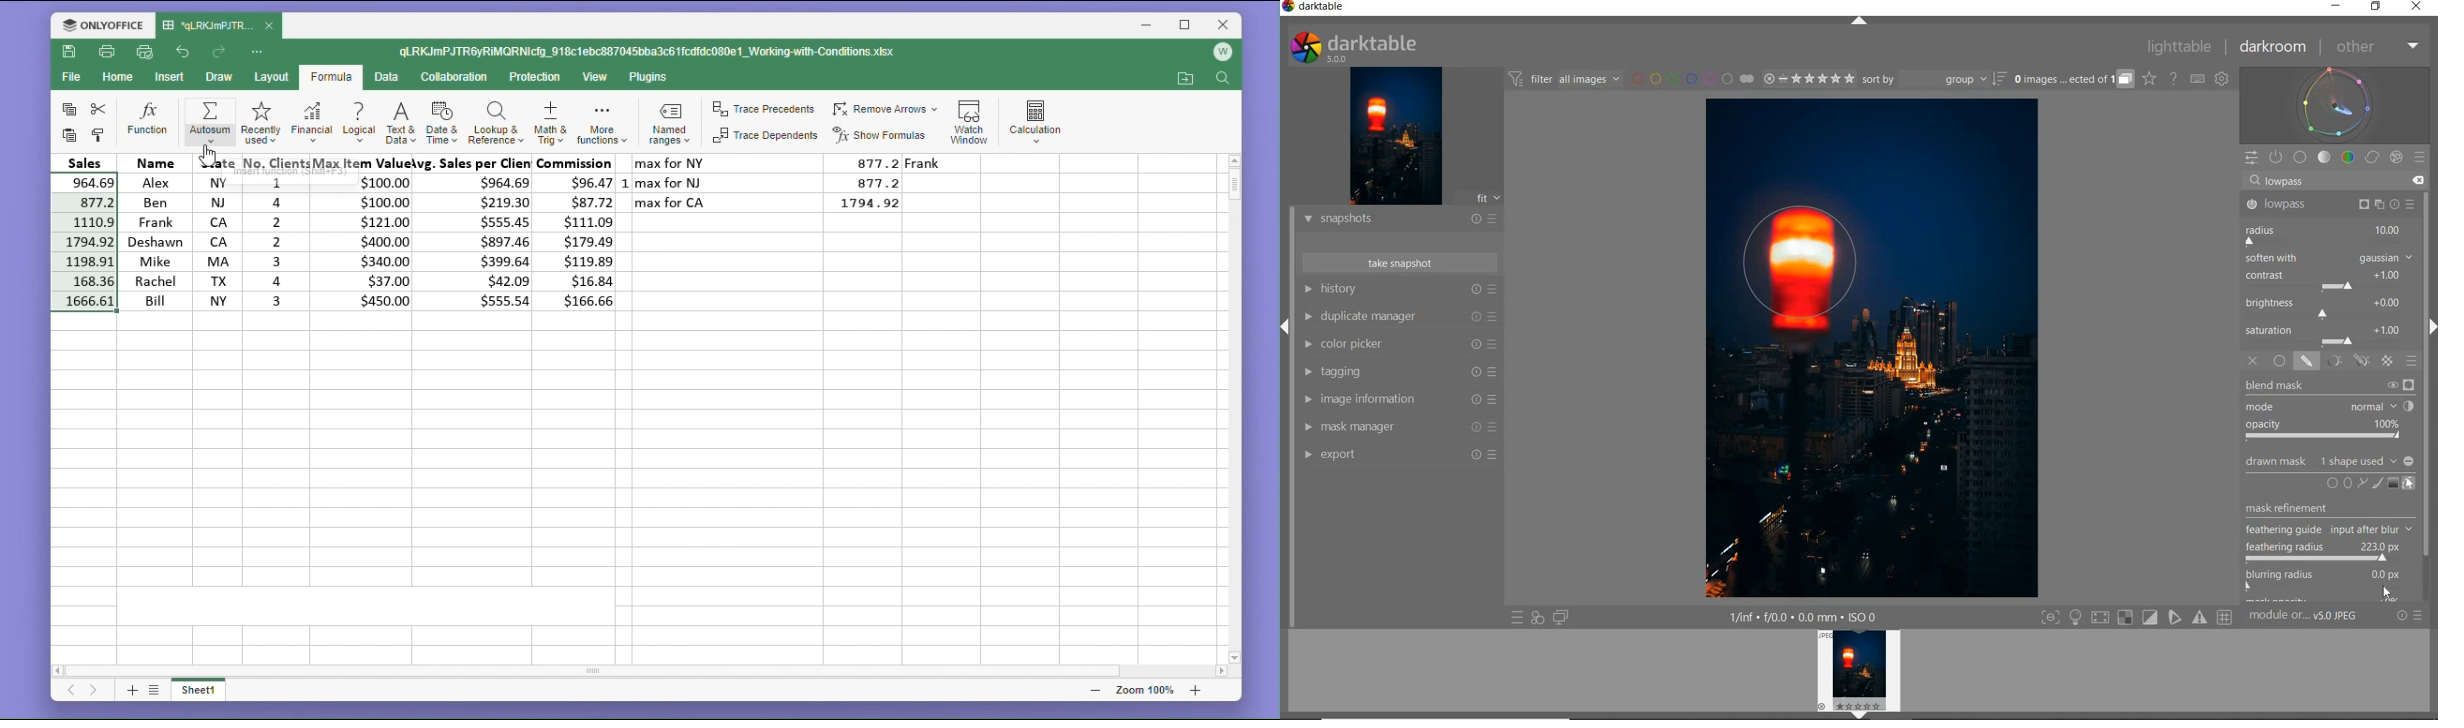 Image resolution: width=2464 pixels, height=728 pixels. Describe the element at coordinates (537, 77) in the screenshot. I see `protection` at that location.